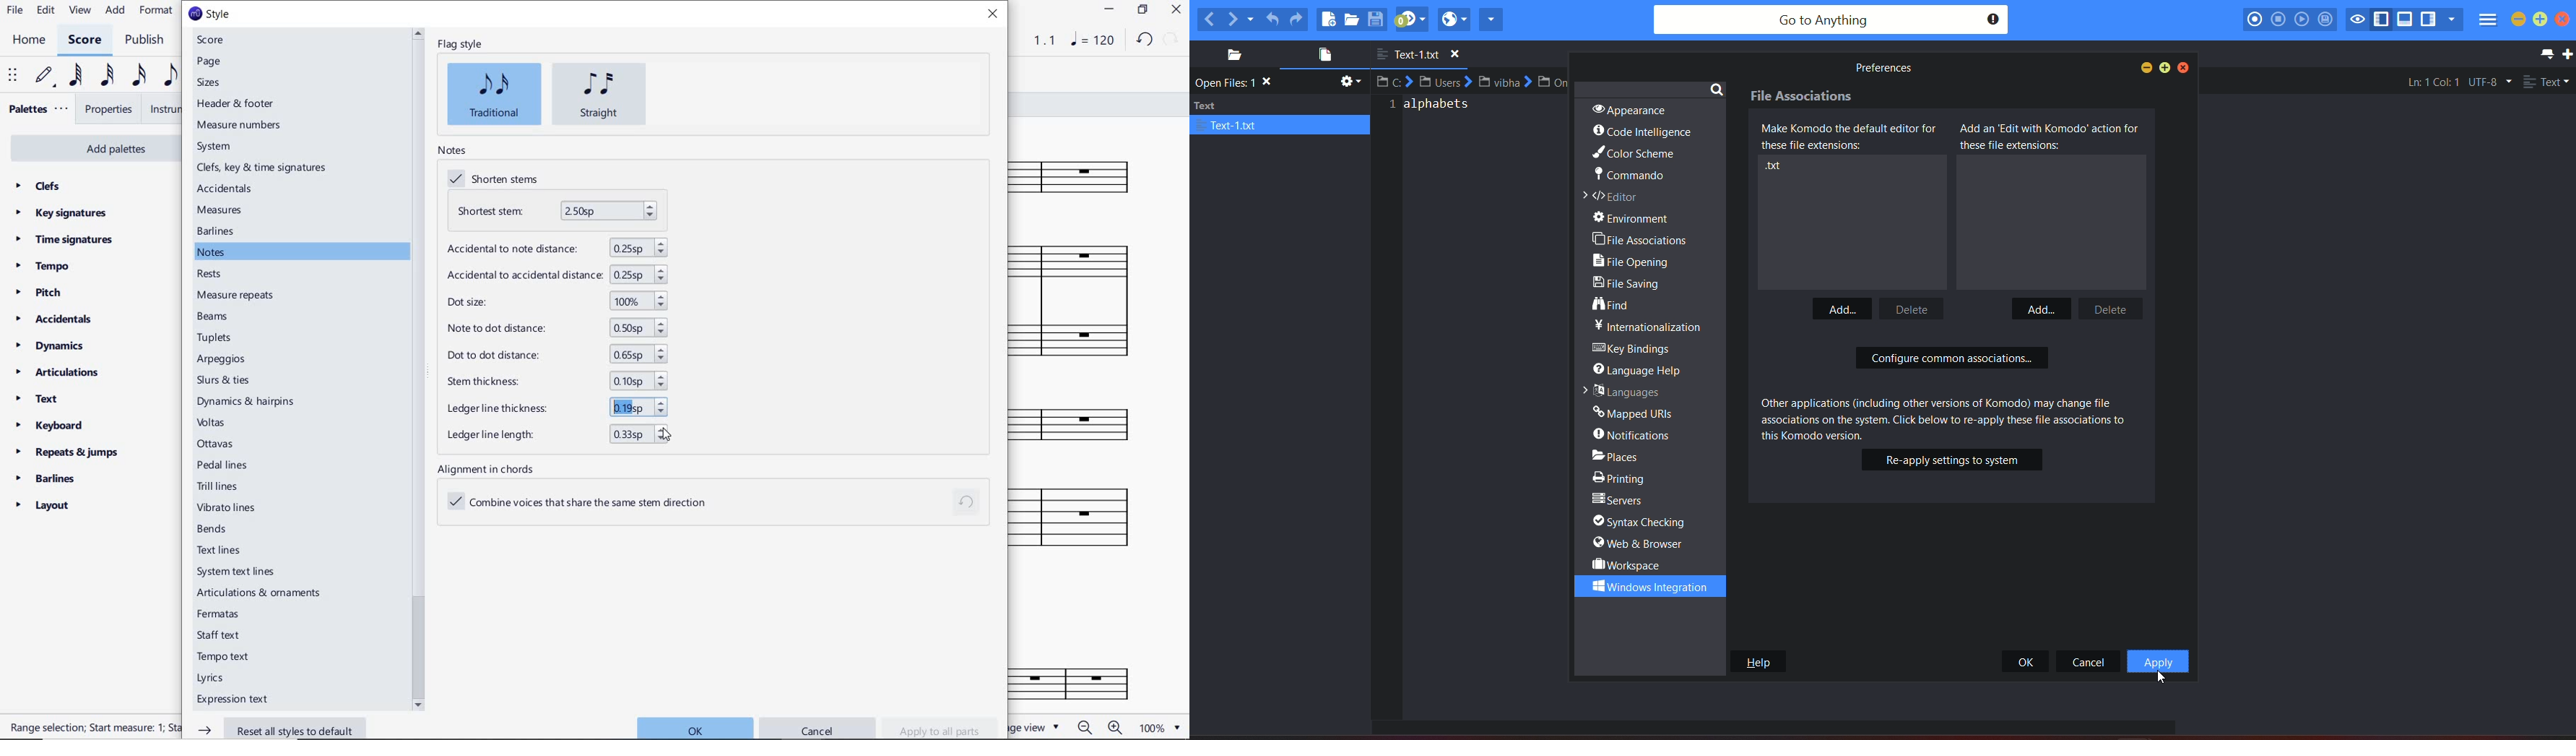 This screenshot has width=2576, height=756. I want to click on accidentals, so click(55, 319).